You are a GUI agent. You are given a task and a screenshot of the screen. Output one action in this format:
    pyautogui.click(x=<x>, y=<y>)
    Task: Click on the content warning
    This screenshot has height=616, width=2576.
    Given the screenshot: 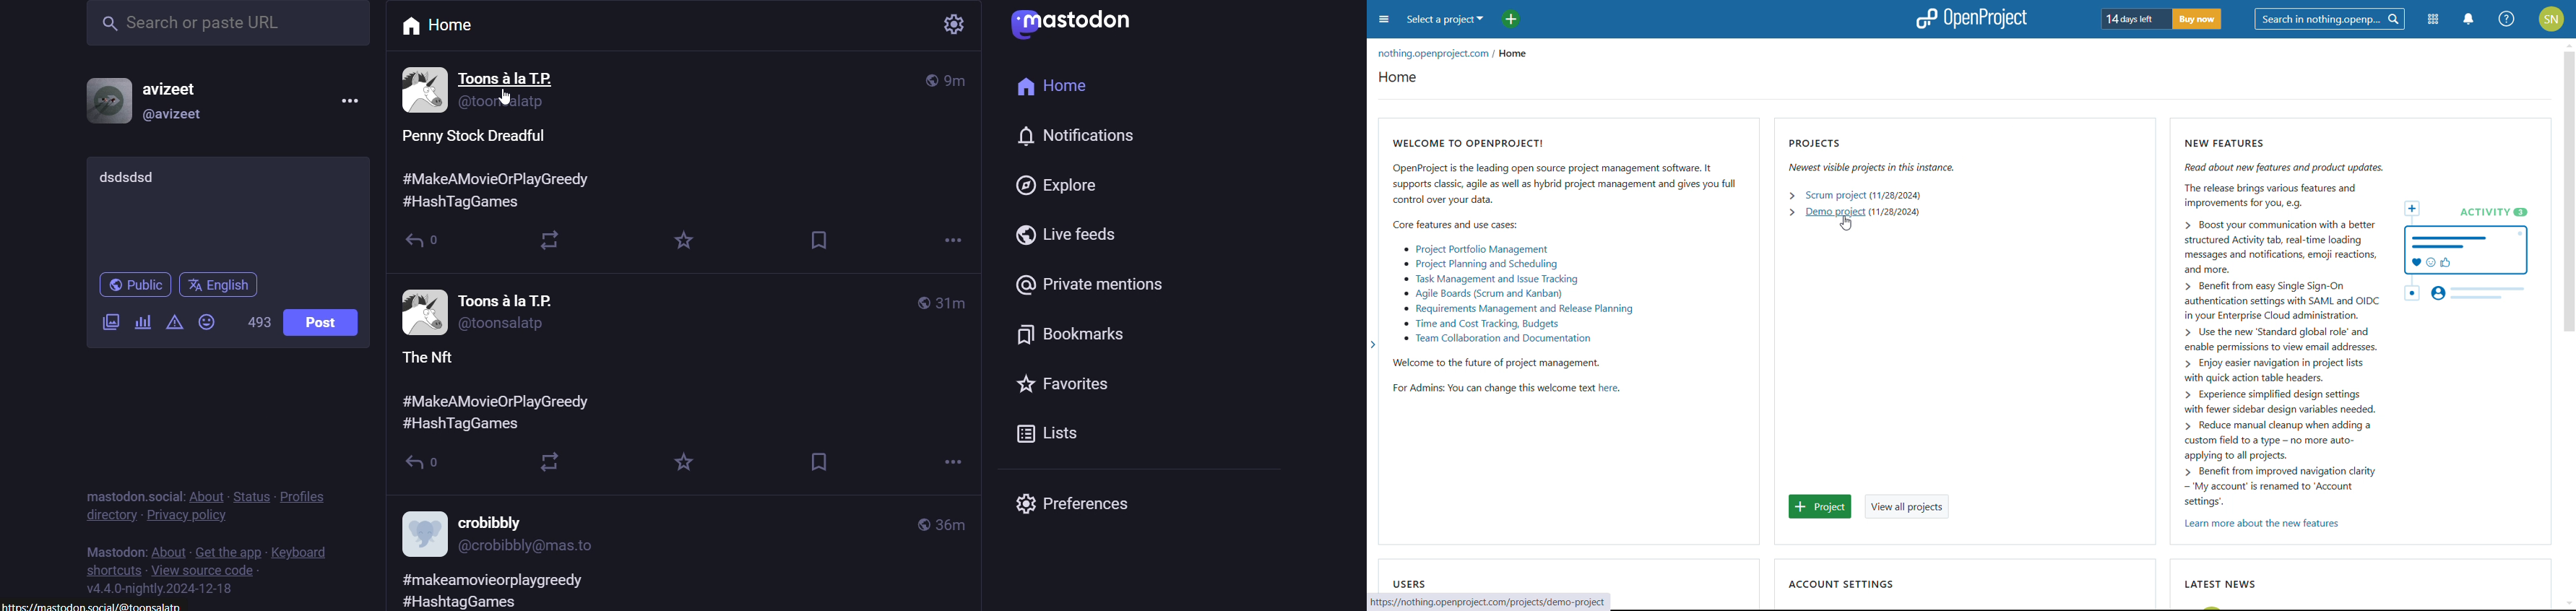 What is the action you would take?
    pyautogui.click(x=173, y=324)
    